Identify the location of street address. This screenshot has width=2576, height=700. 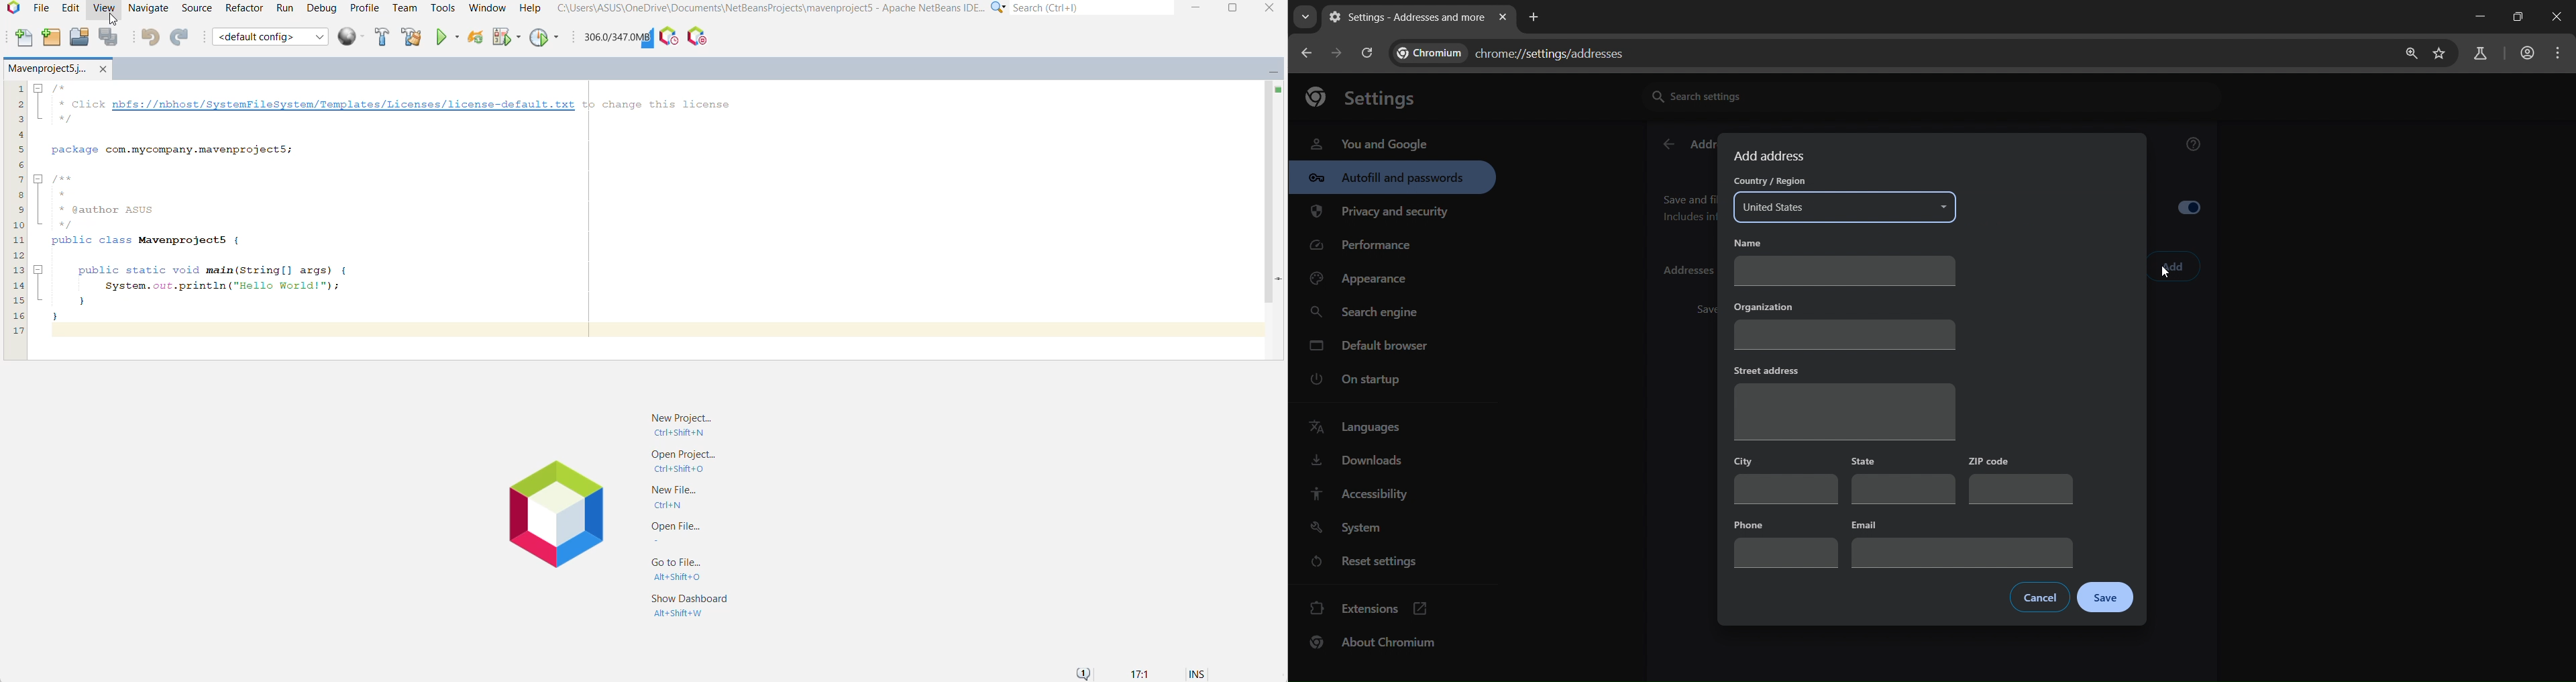
(1843, 401).